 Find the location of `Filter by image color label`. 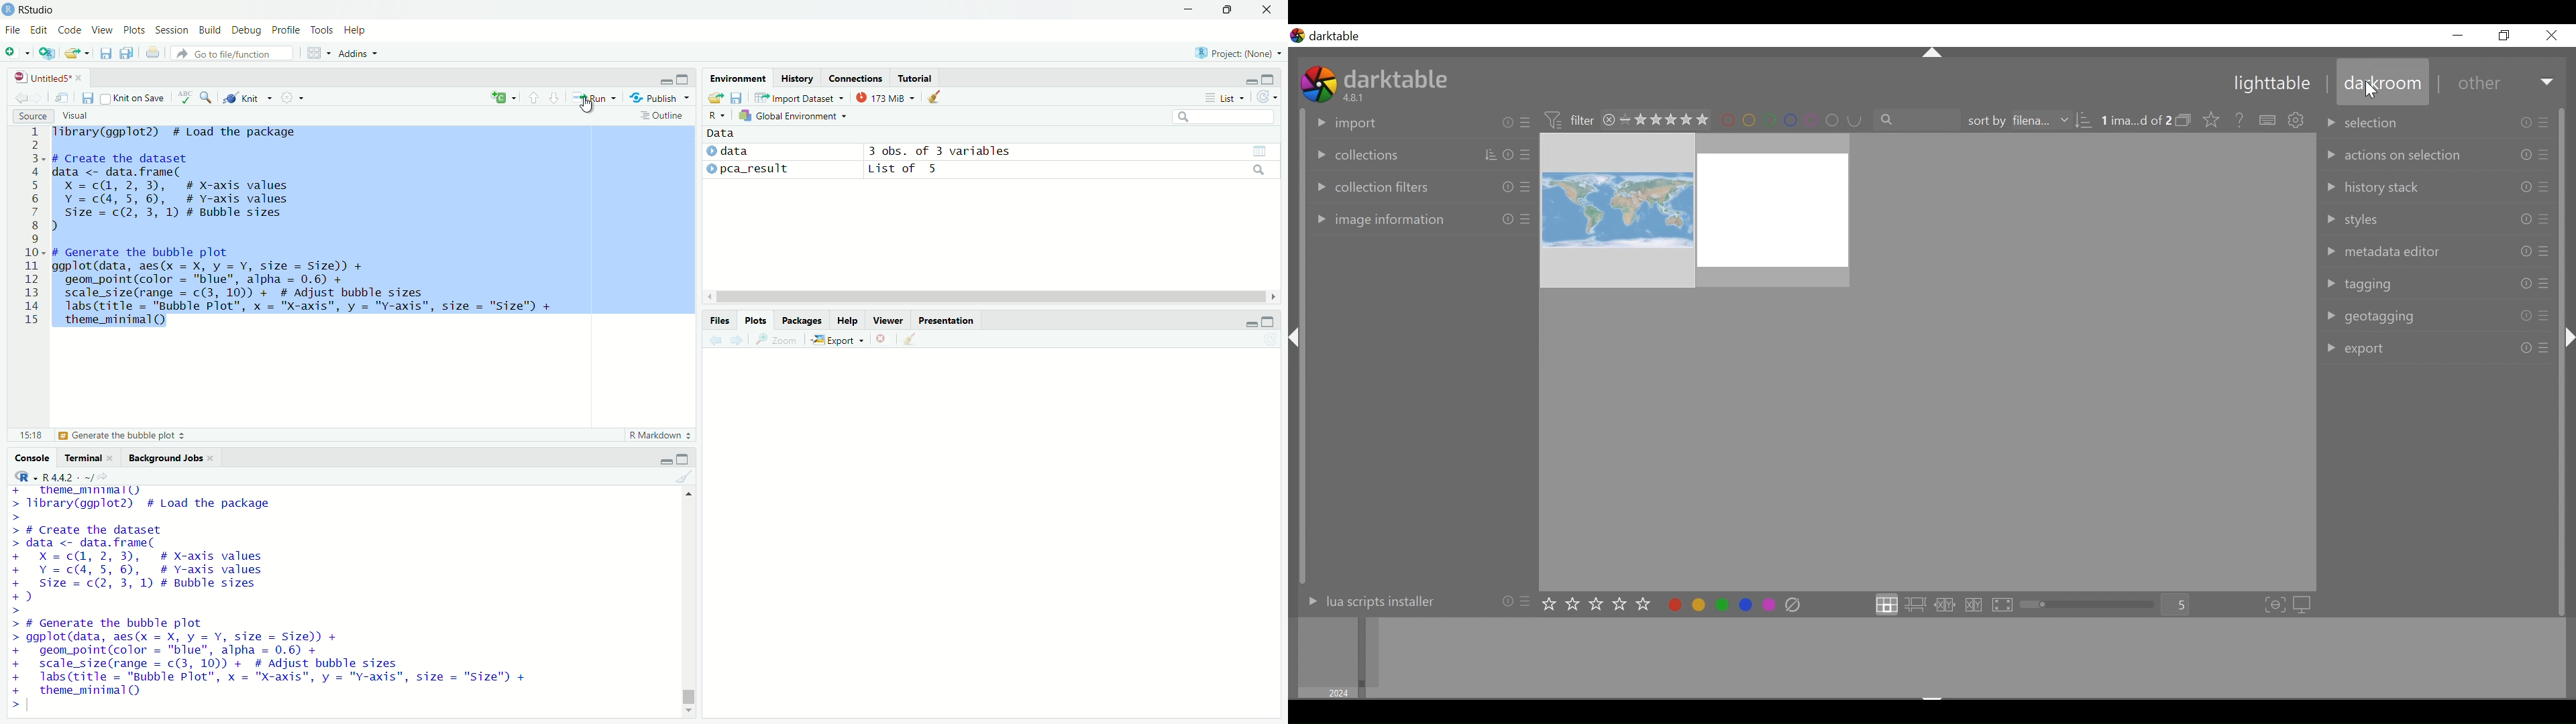

Filter by image color label is located at coordinates (1790, 120).